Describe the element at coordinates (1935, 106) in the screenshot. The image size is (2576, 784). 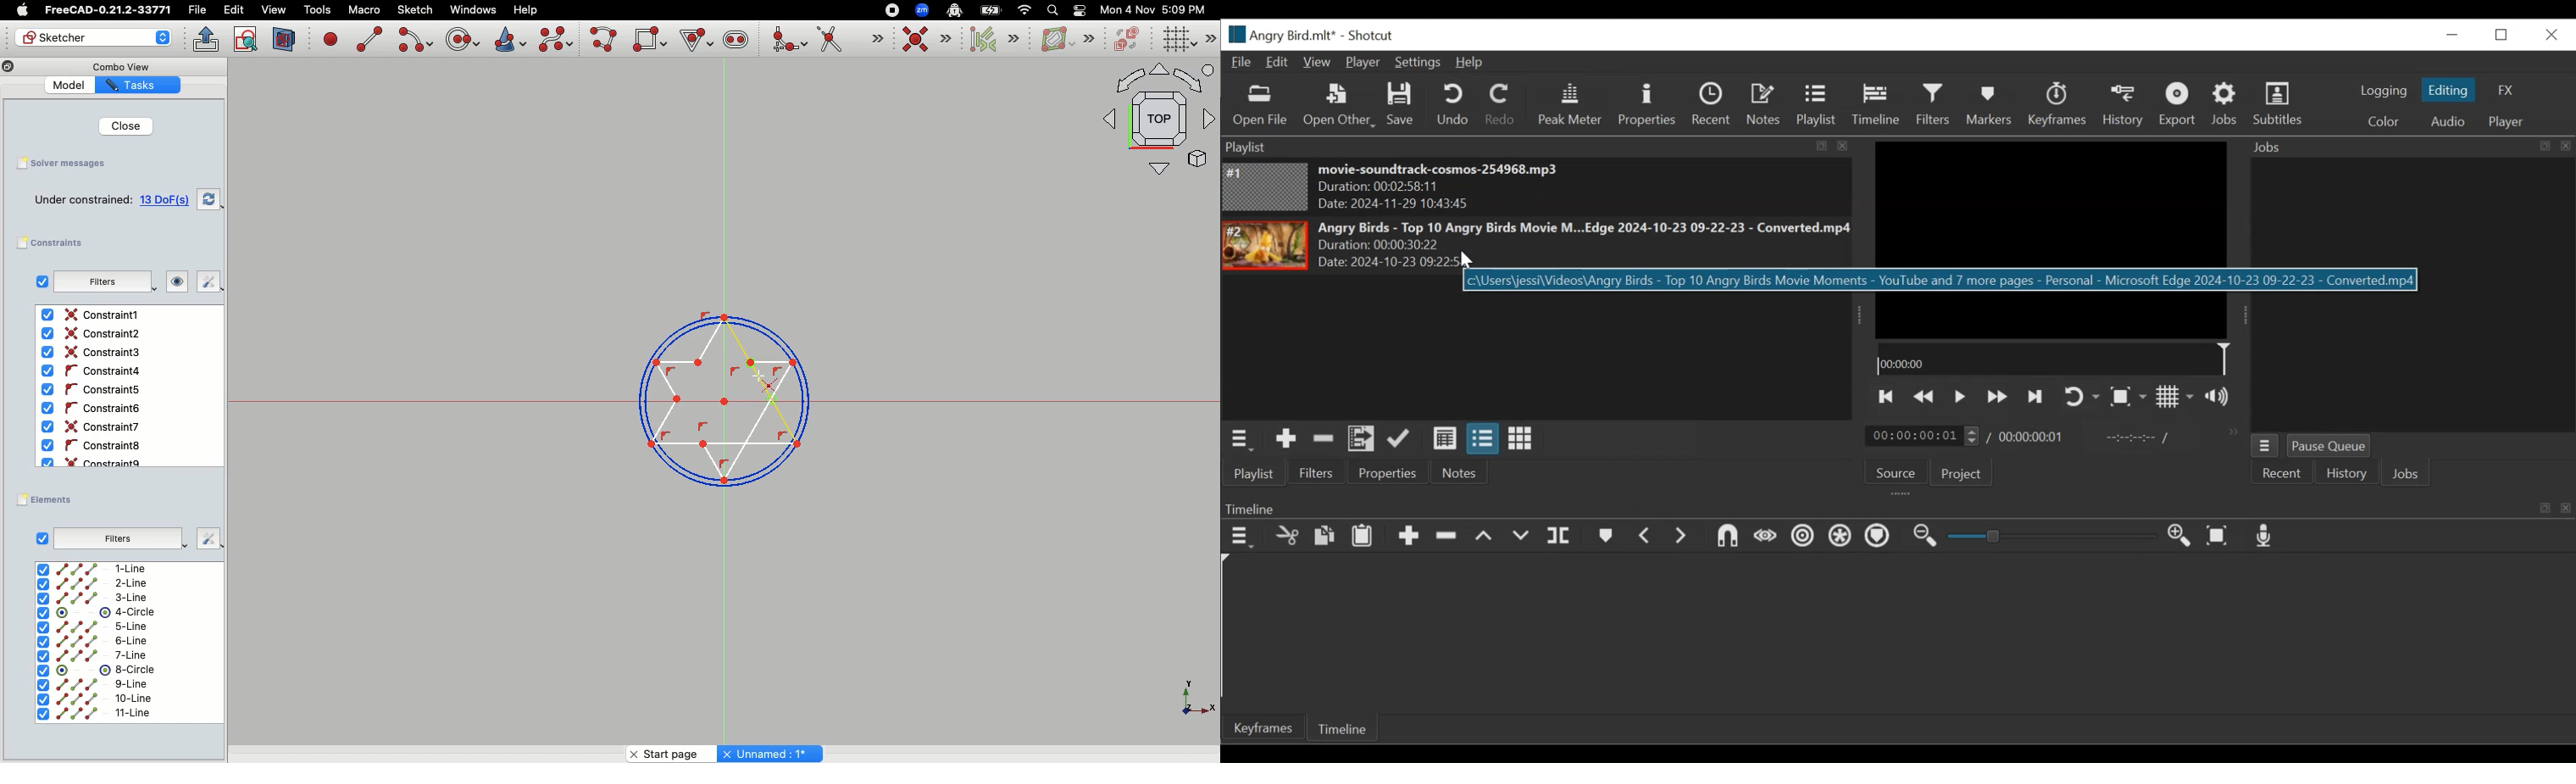
I see `Filters` at that location.